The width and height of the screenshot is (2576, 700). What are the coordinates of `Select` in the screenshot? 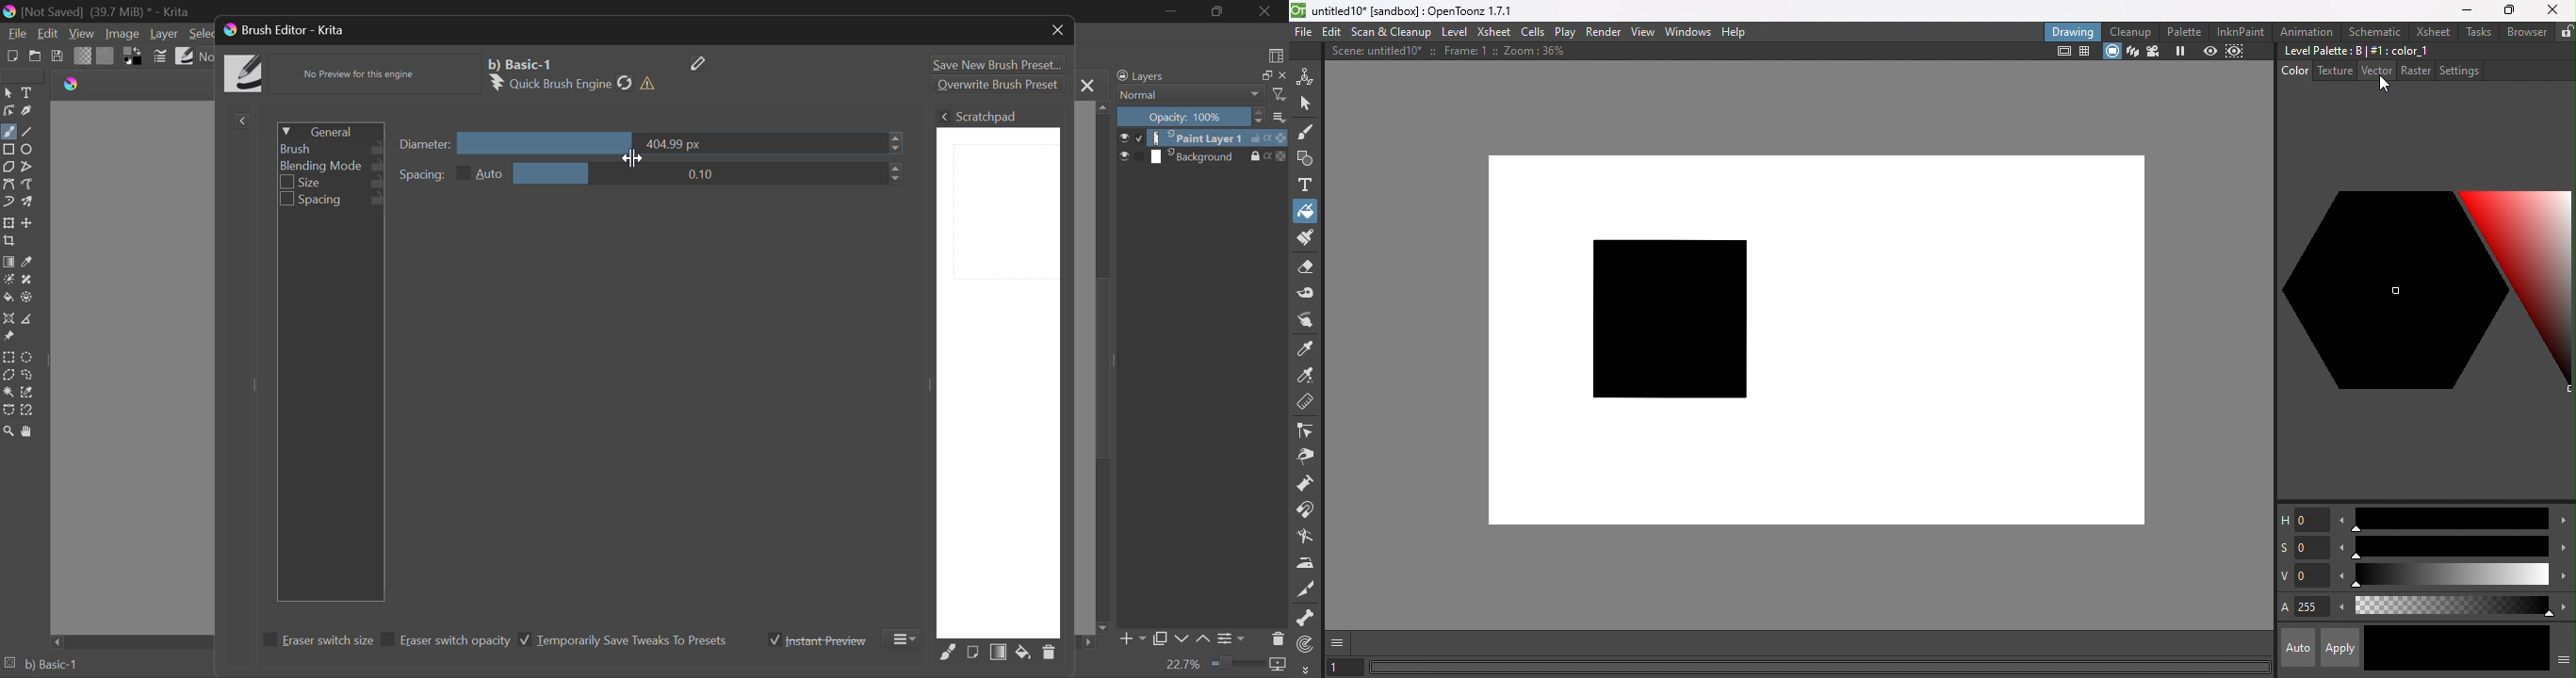 It's located at (8, 93).